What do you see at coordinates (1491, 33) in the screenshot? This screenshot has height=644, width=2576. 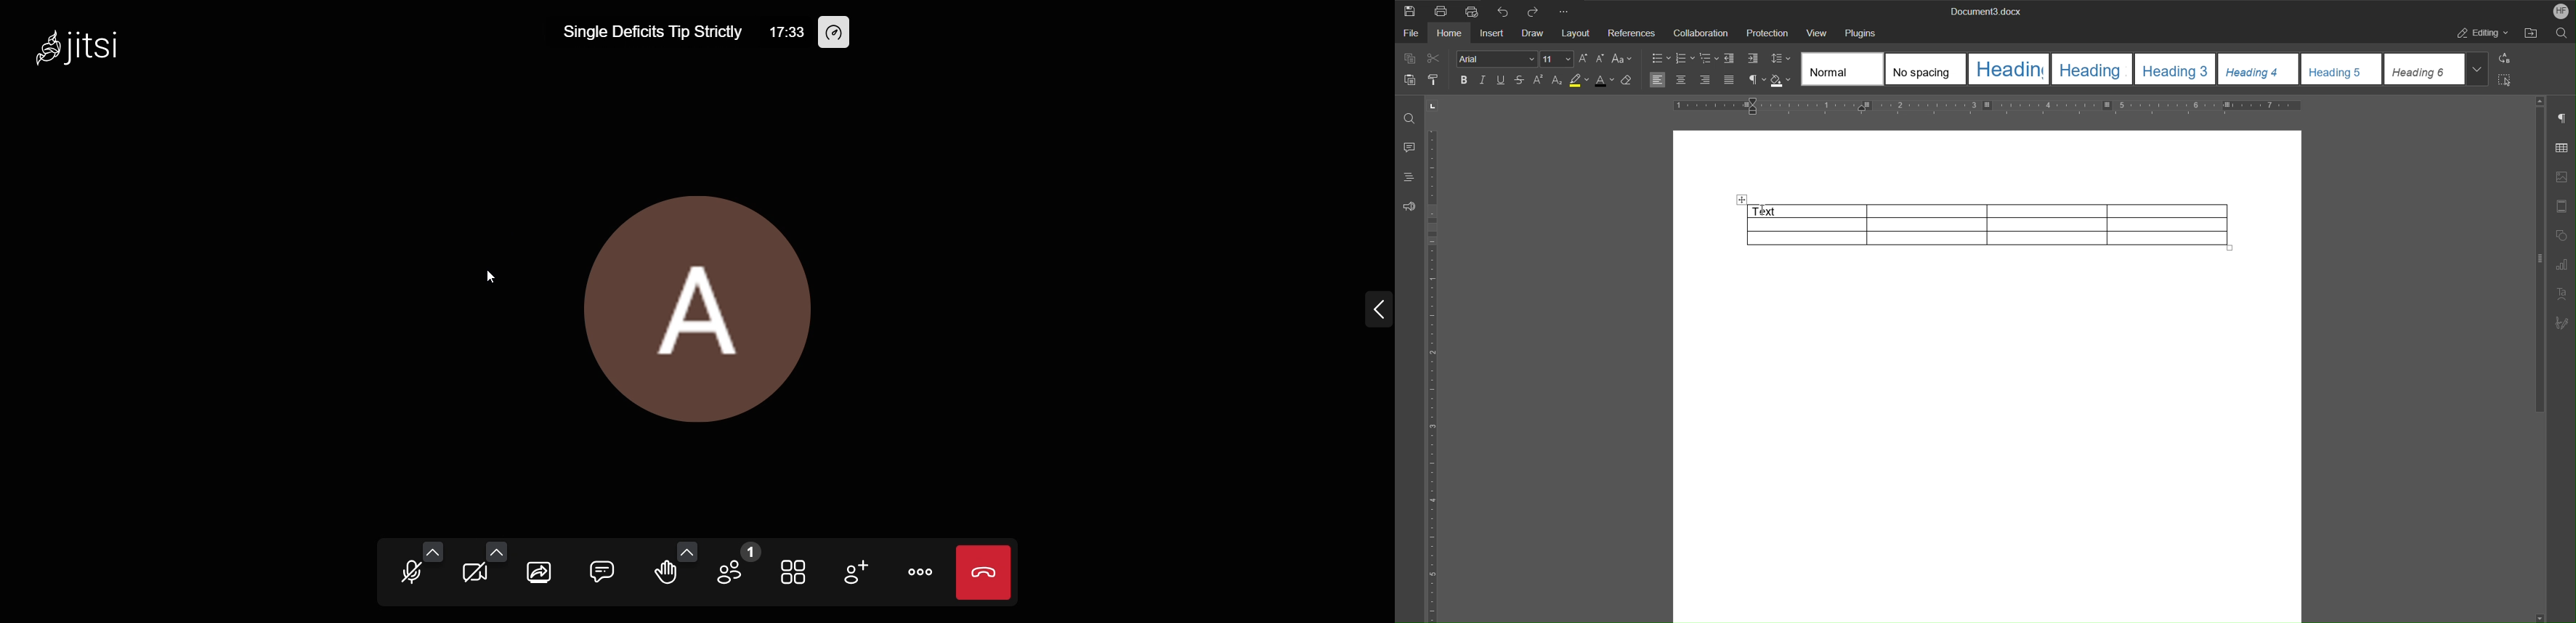 I see `Insert` at bounding box center [1491, 33].